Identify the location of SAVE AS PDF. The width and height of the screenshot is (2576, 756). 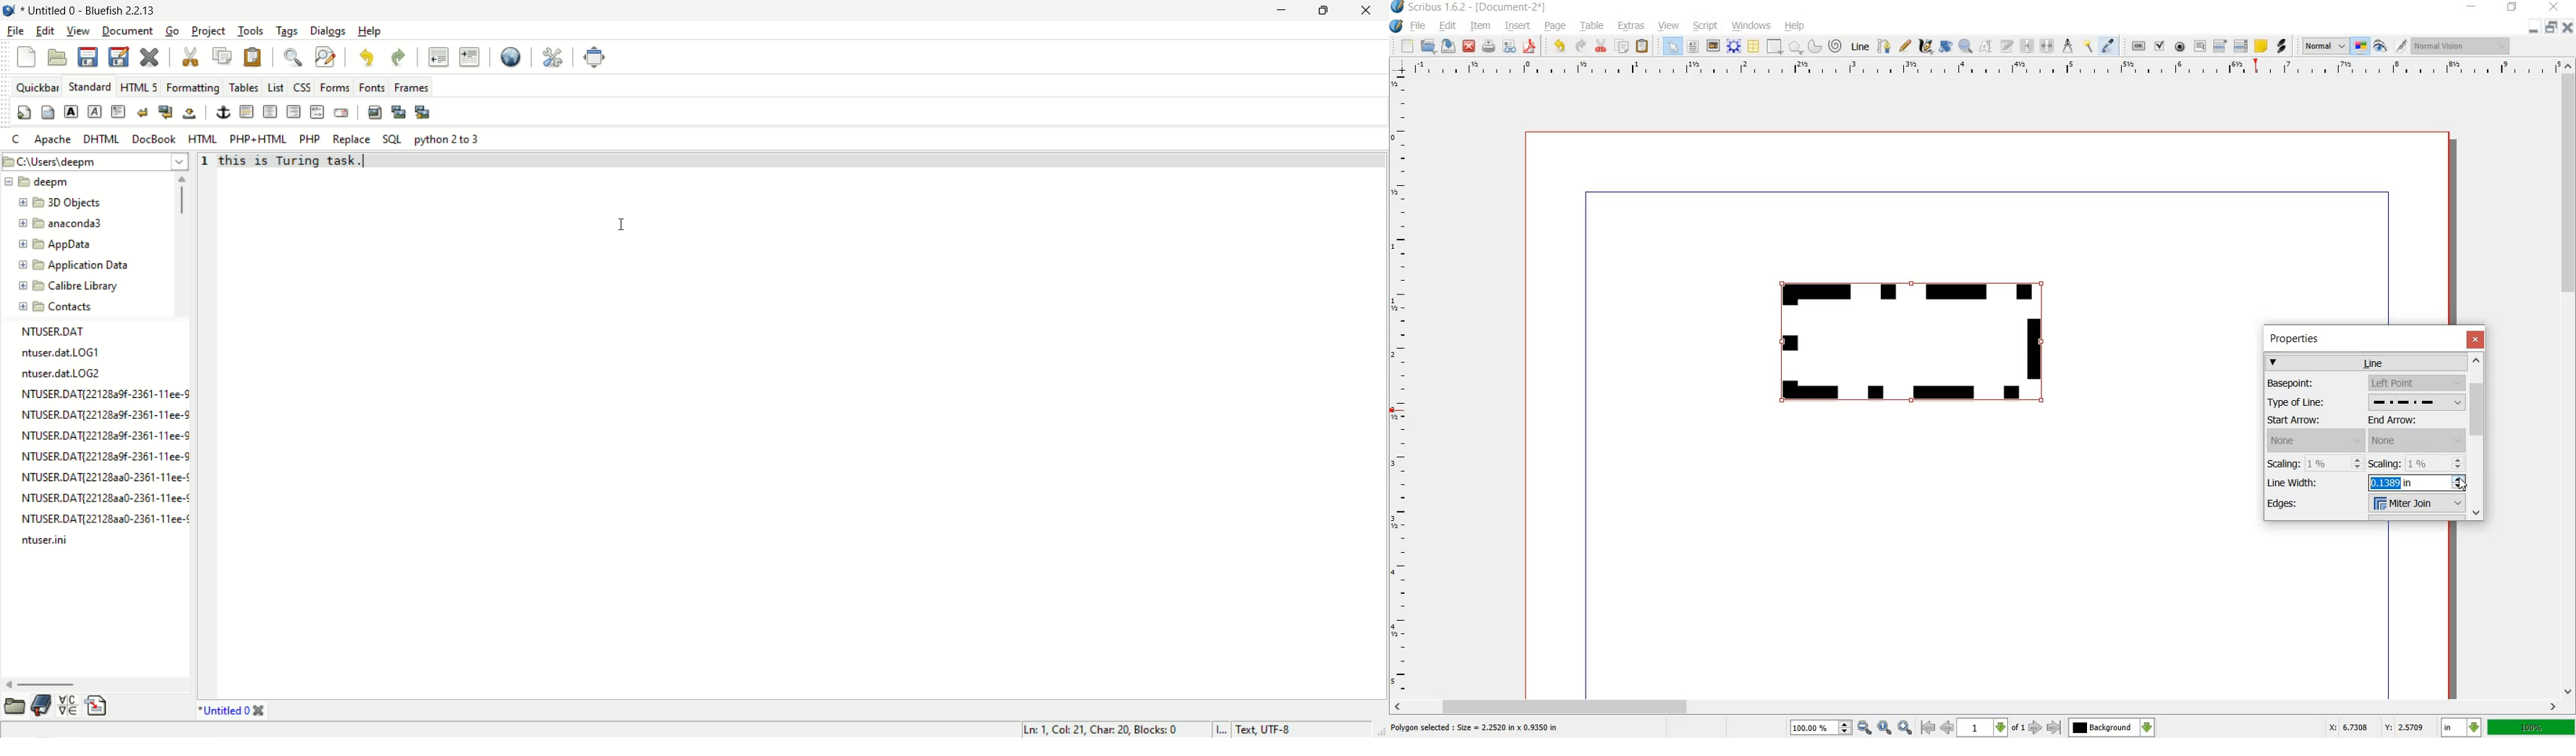
(1532, 47).